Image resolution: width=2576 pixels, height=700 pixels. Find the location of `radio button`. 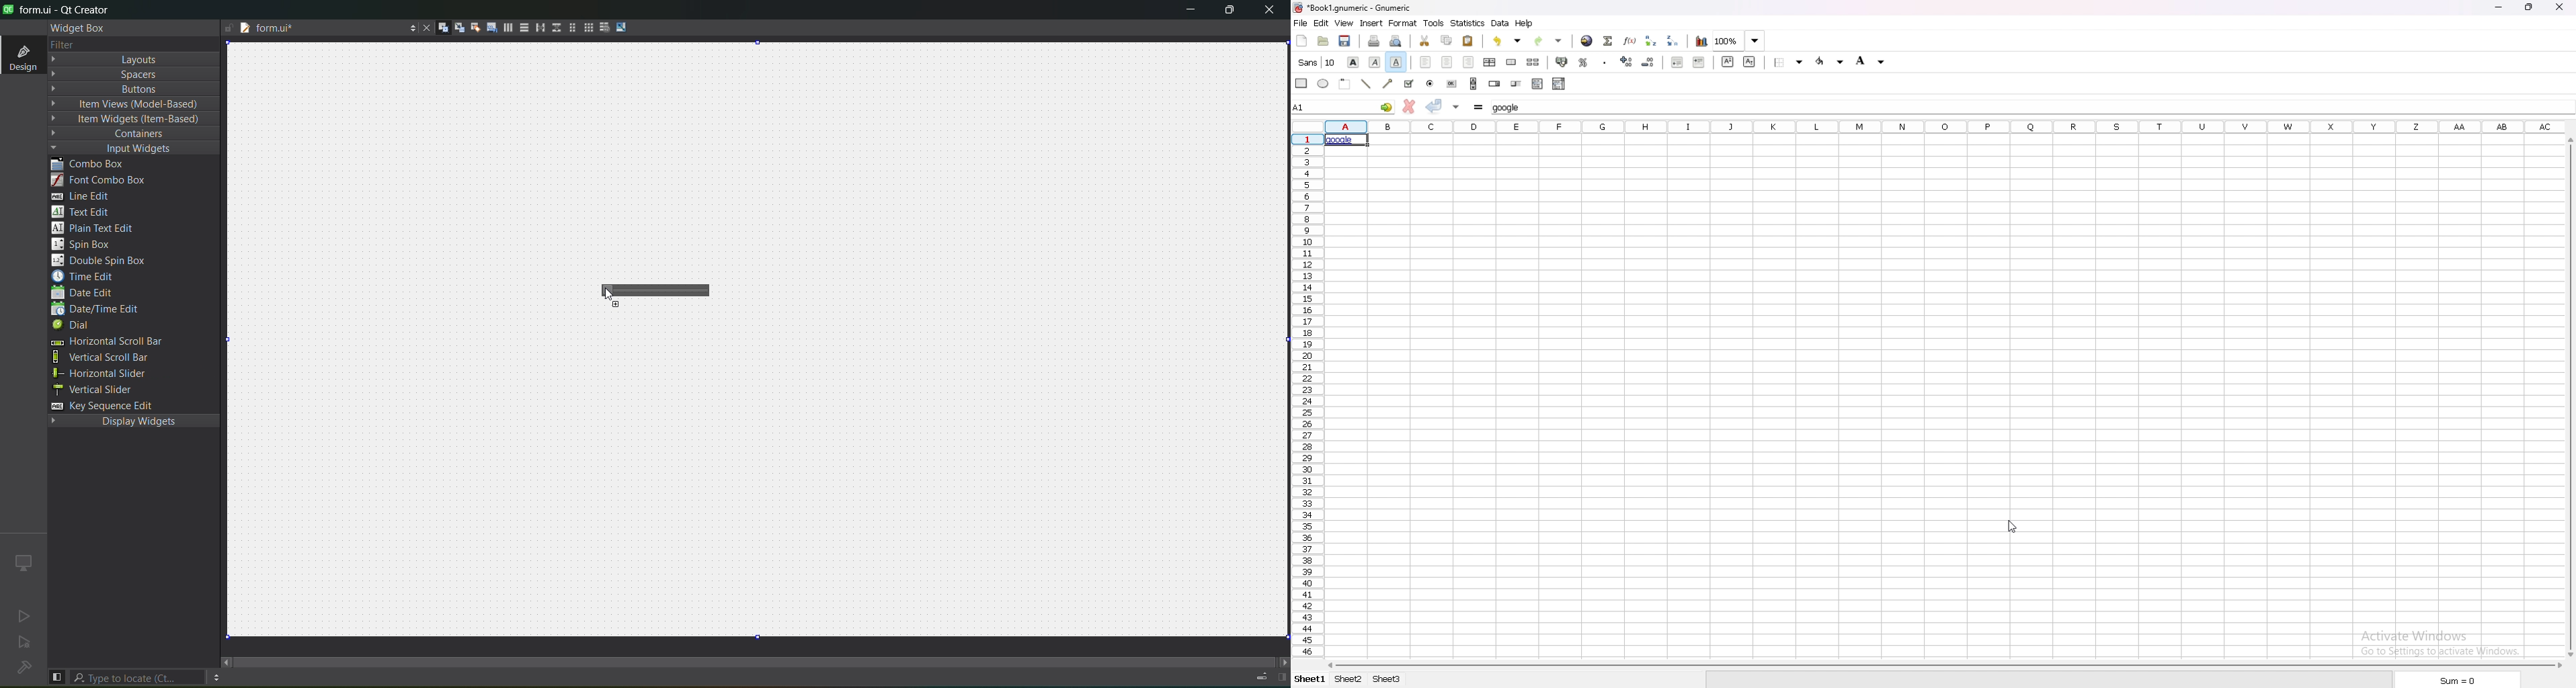

radio button is located at coordinates (1433, 84).